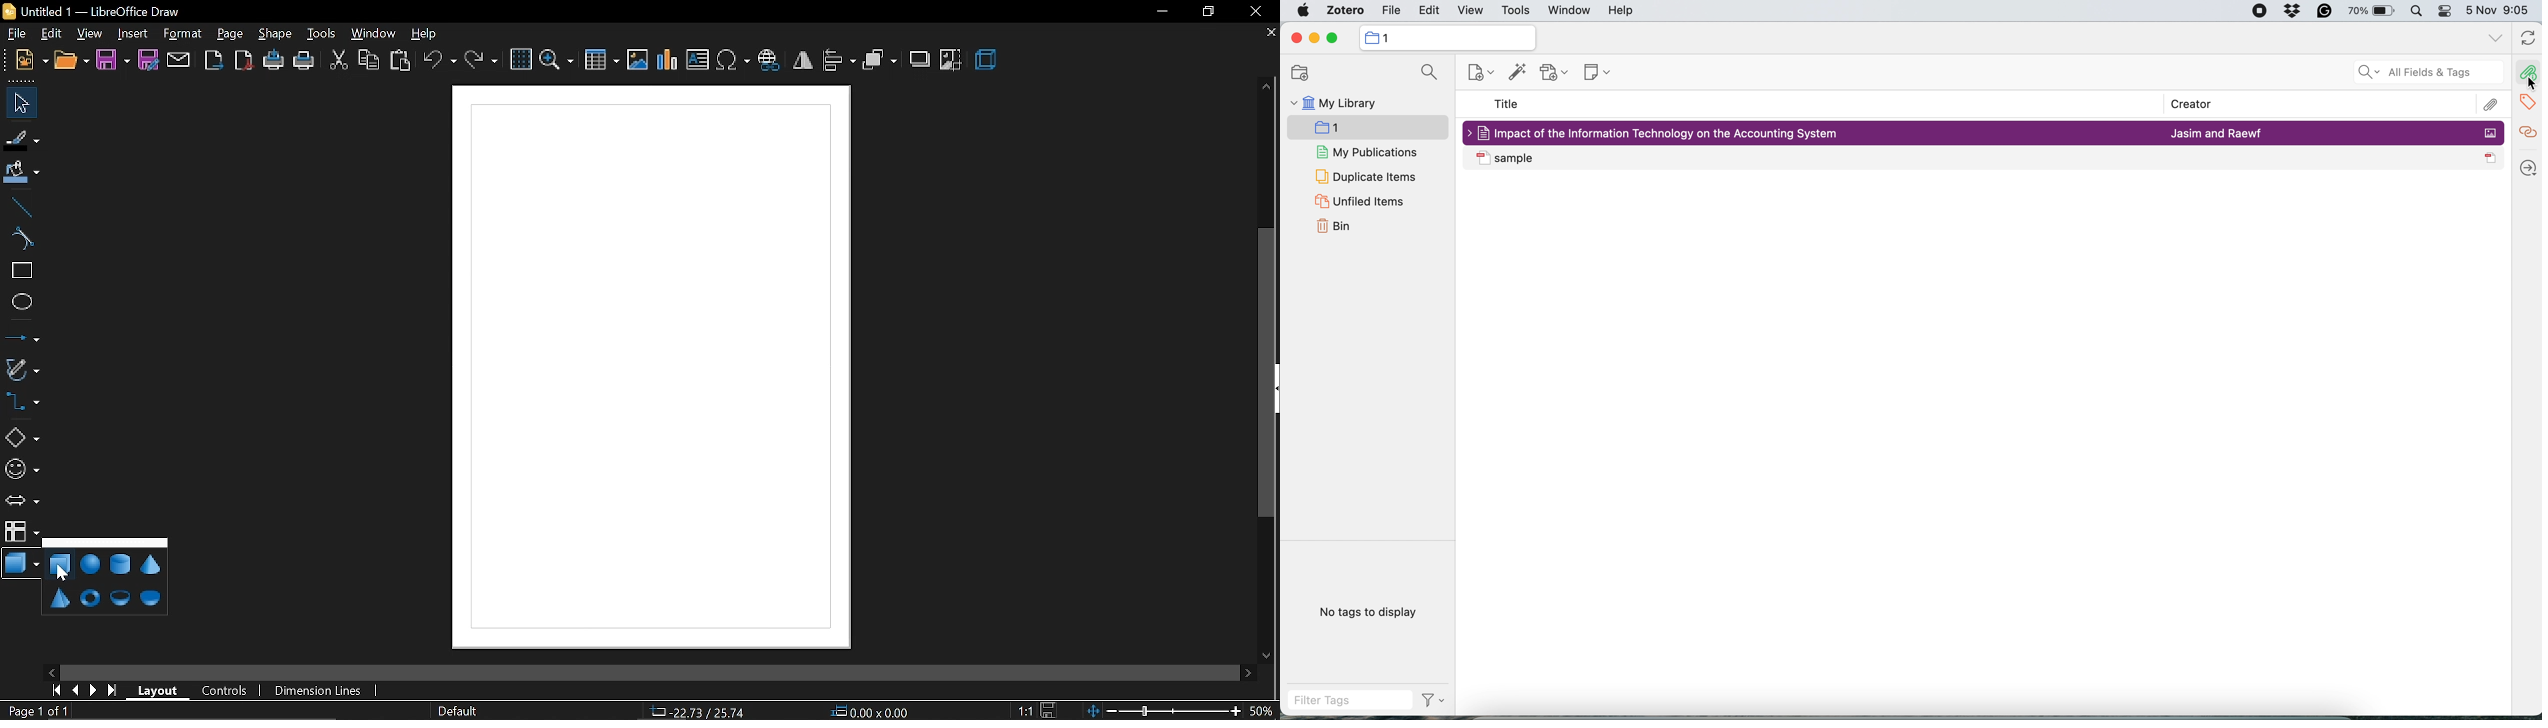 The width and height of the screenshot is (2548, 728). What do you see at coordinates (368, 64) in the screenshot?
I see `copy` at bounding box center [368, 64].